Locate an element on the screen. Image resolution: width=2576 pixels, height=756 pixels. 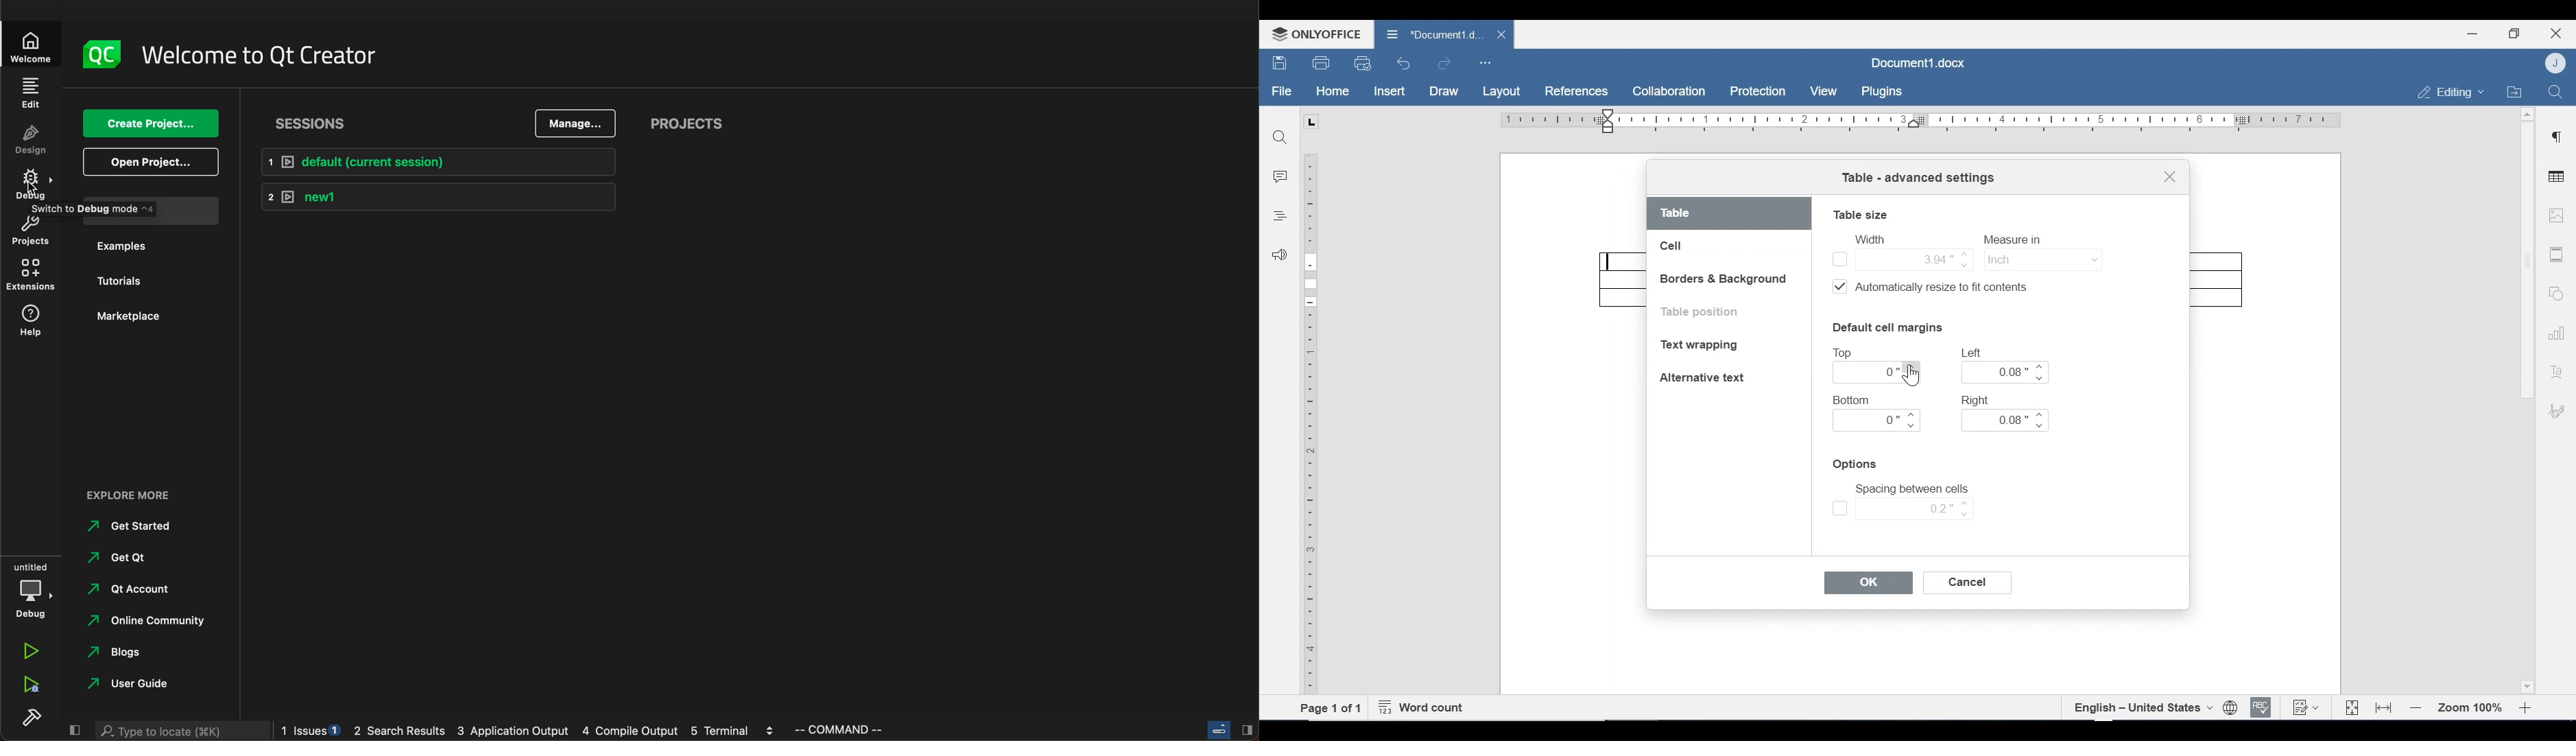
Vertical Ruler is located at coordinates (1311, 425).